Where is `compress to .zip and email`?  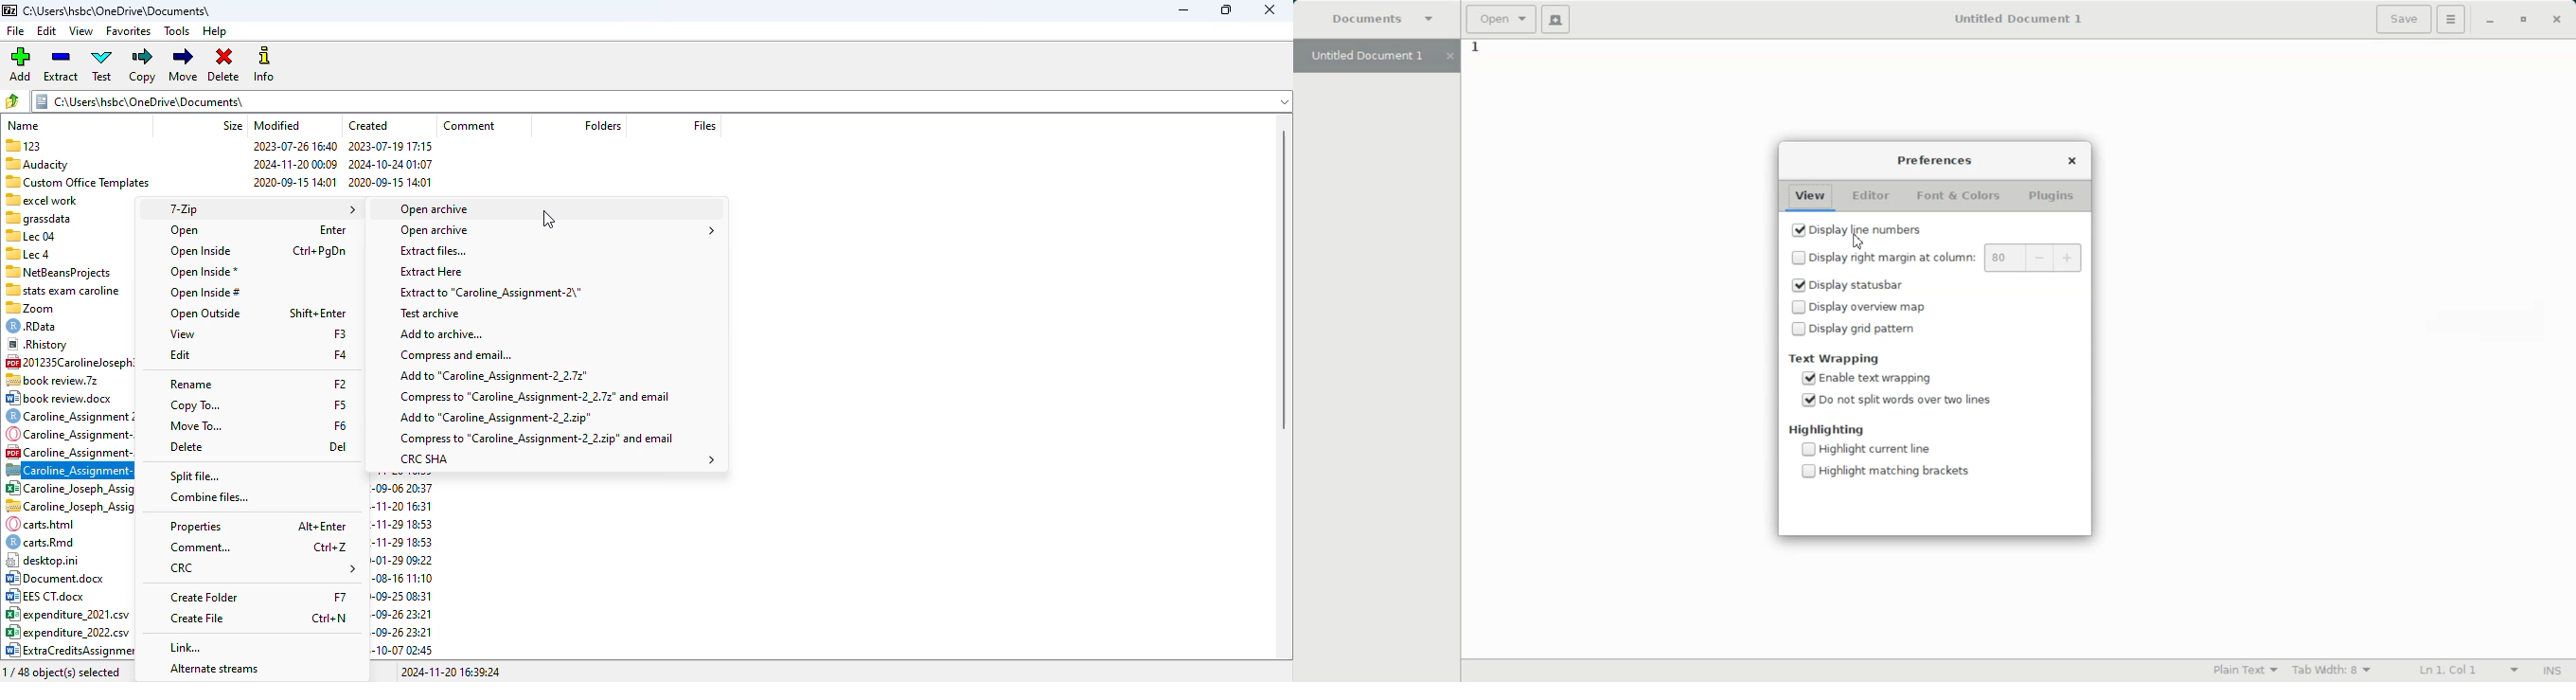 compress to .zip and email is located at coordinates (537, 438).